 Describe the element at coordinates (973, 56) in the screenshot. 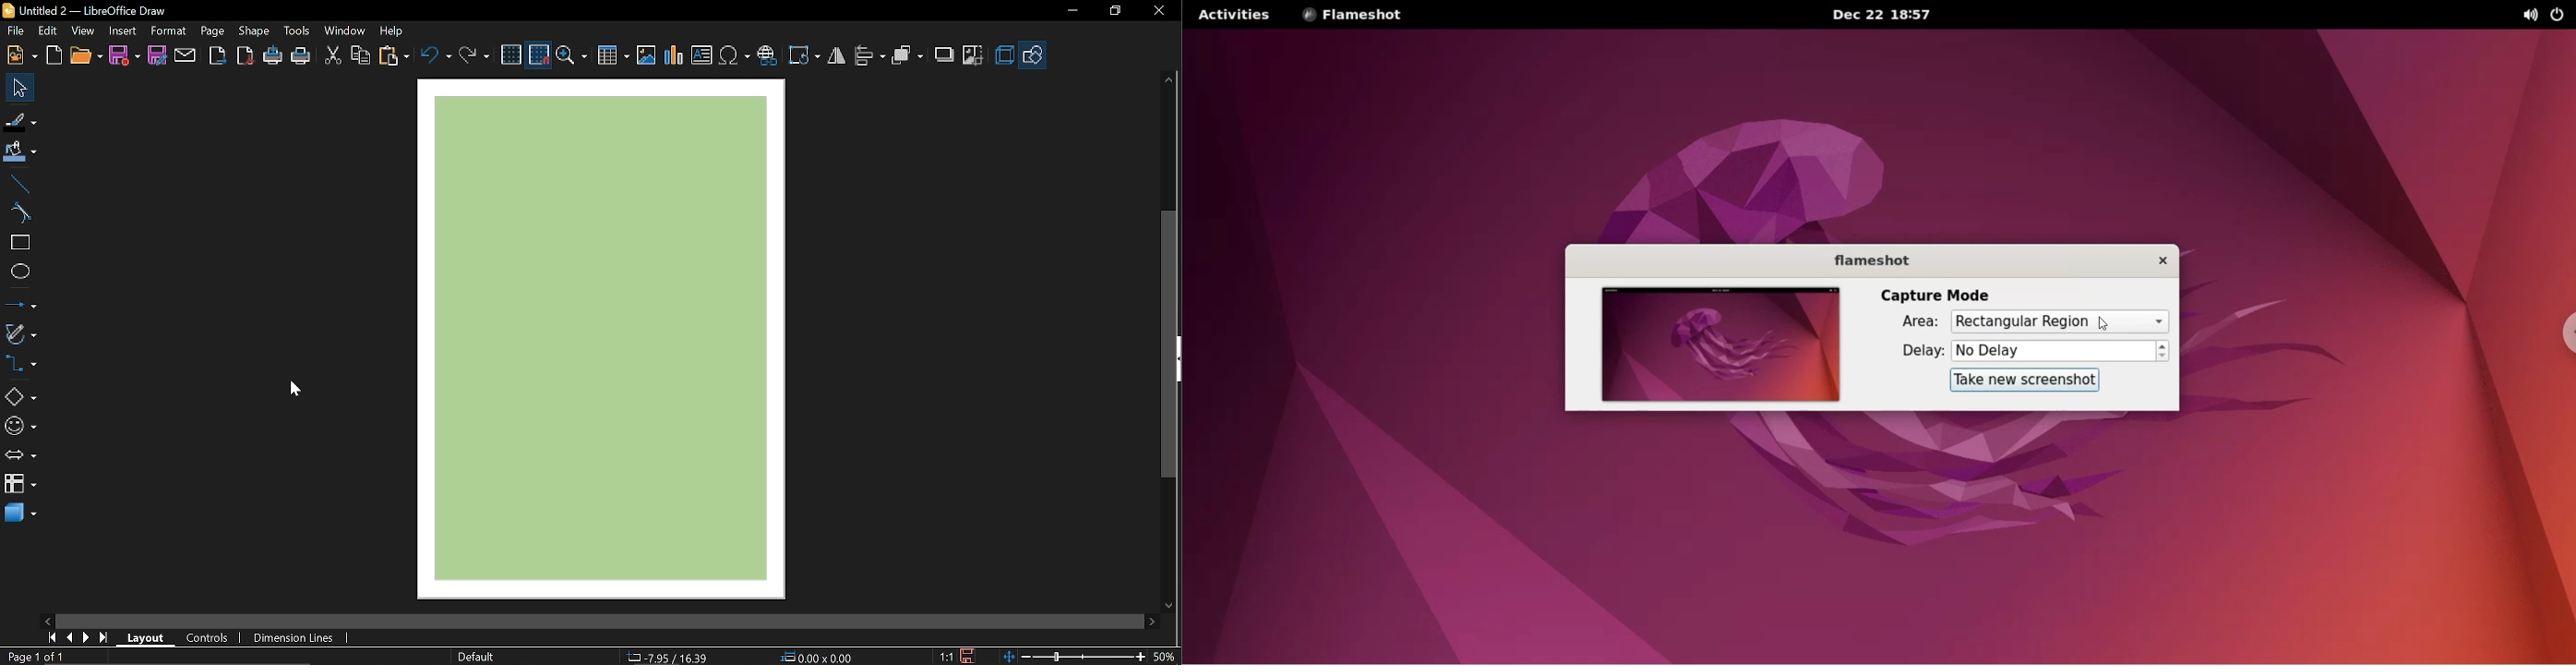

I see `Crop` at that location.